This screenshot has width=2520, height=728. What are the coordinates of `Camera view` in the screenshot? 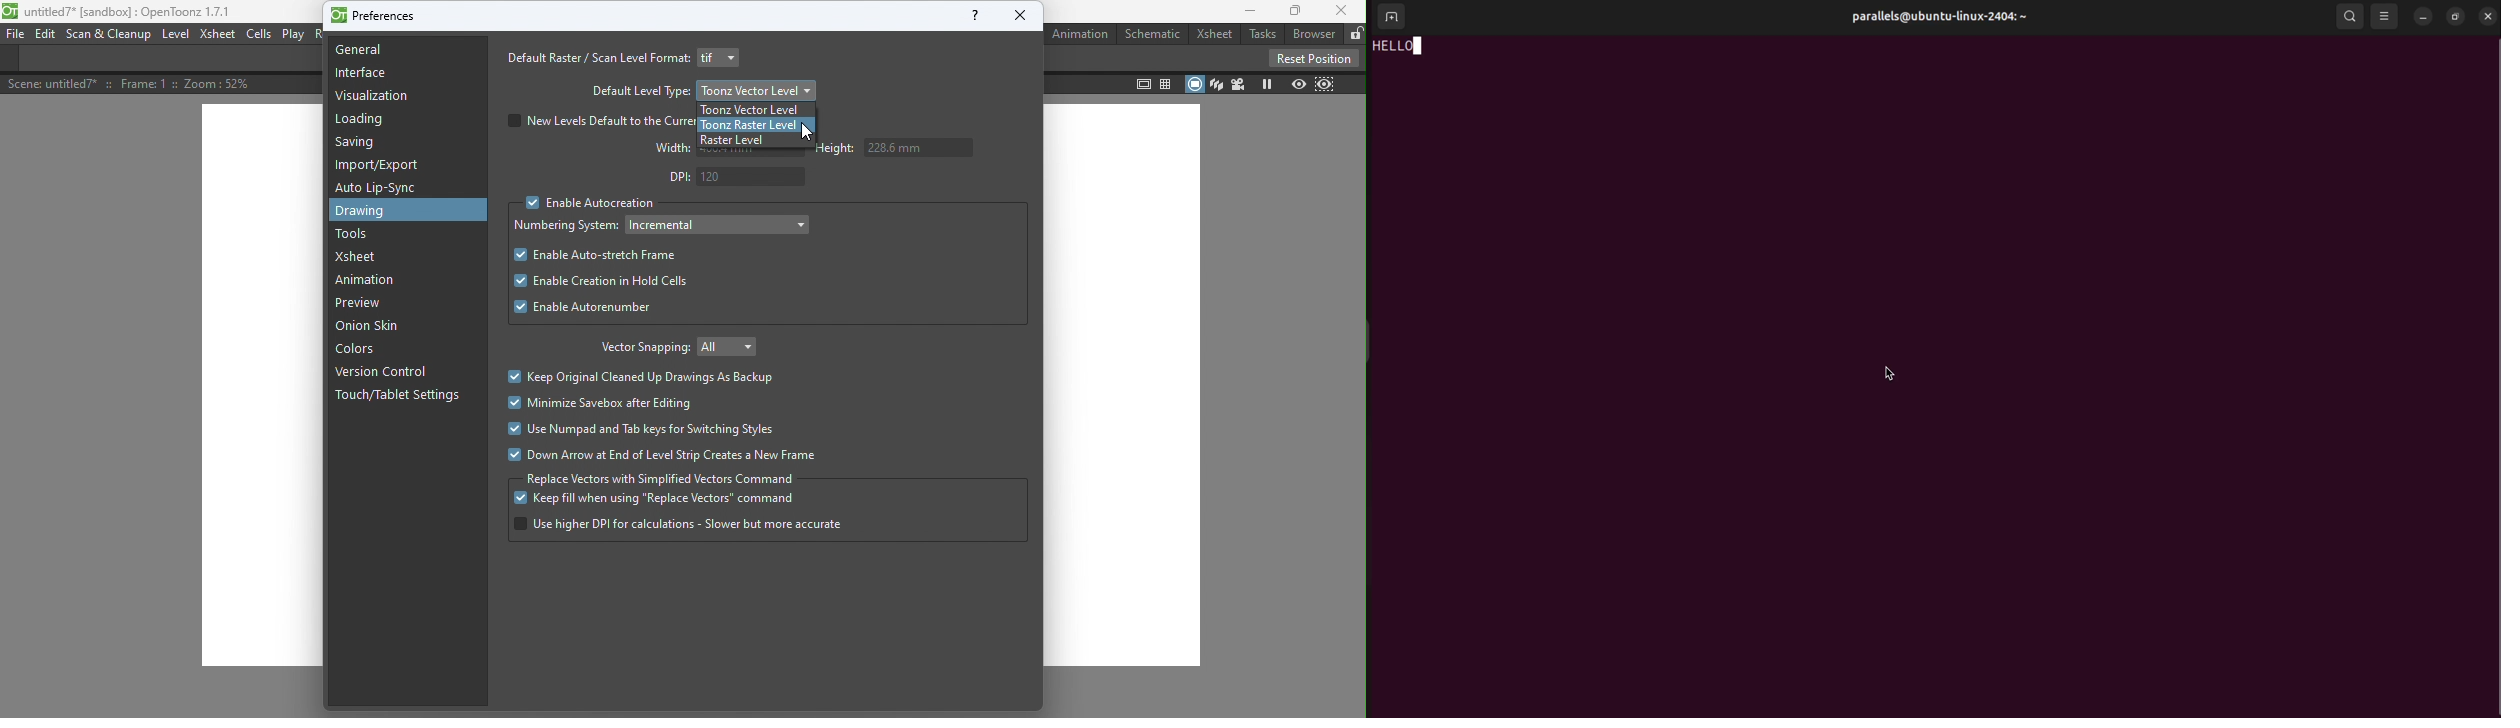 It's located at (1236, 84).